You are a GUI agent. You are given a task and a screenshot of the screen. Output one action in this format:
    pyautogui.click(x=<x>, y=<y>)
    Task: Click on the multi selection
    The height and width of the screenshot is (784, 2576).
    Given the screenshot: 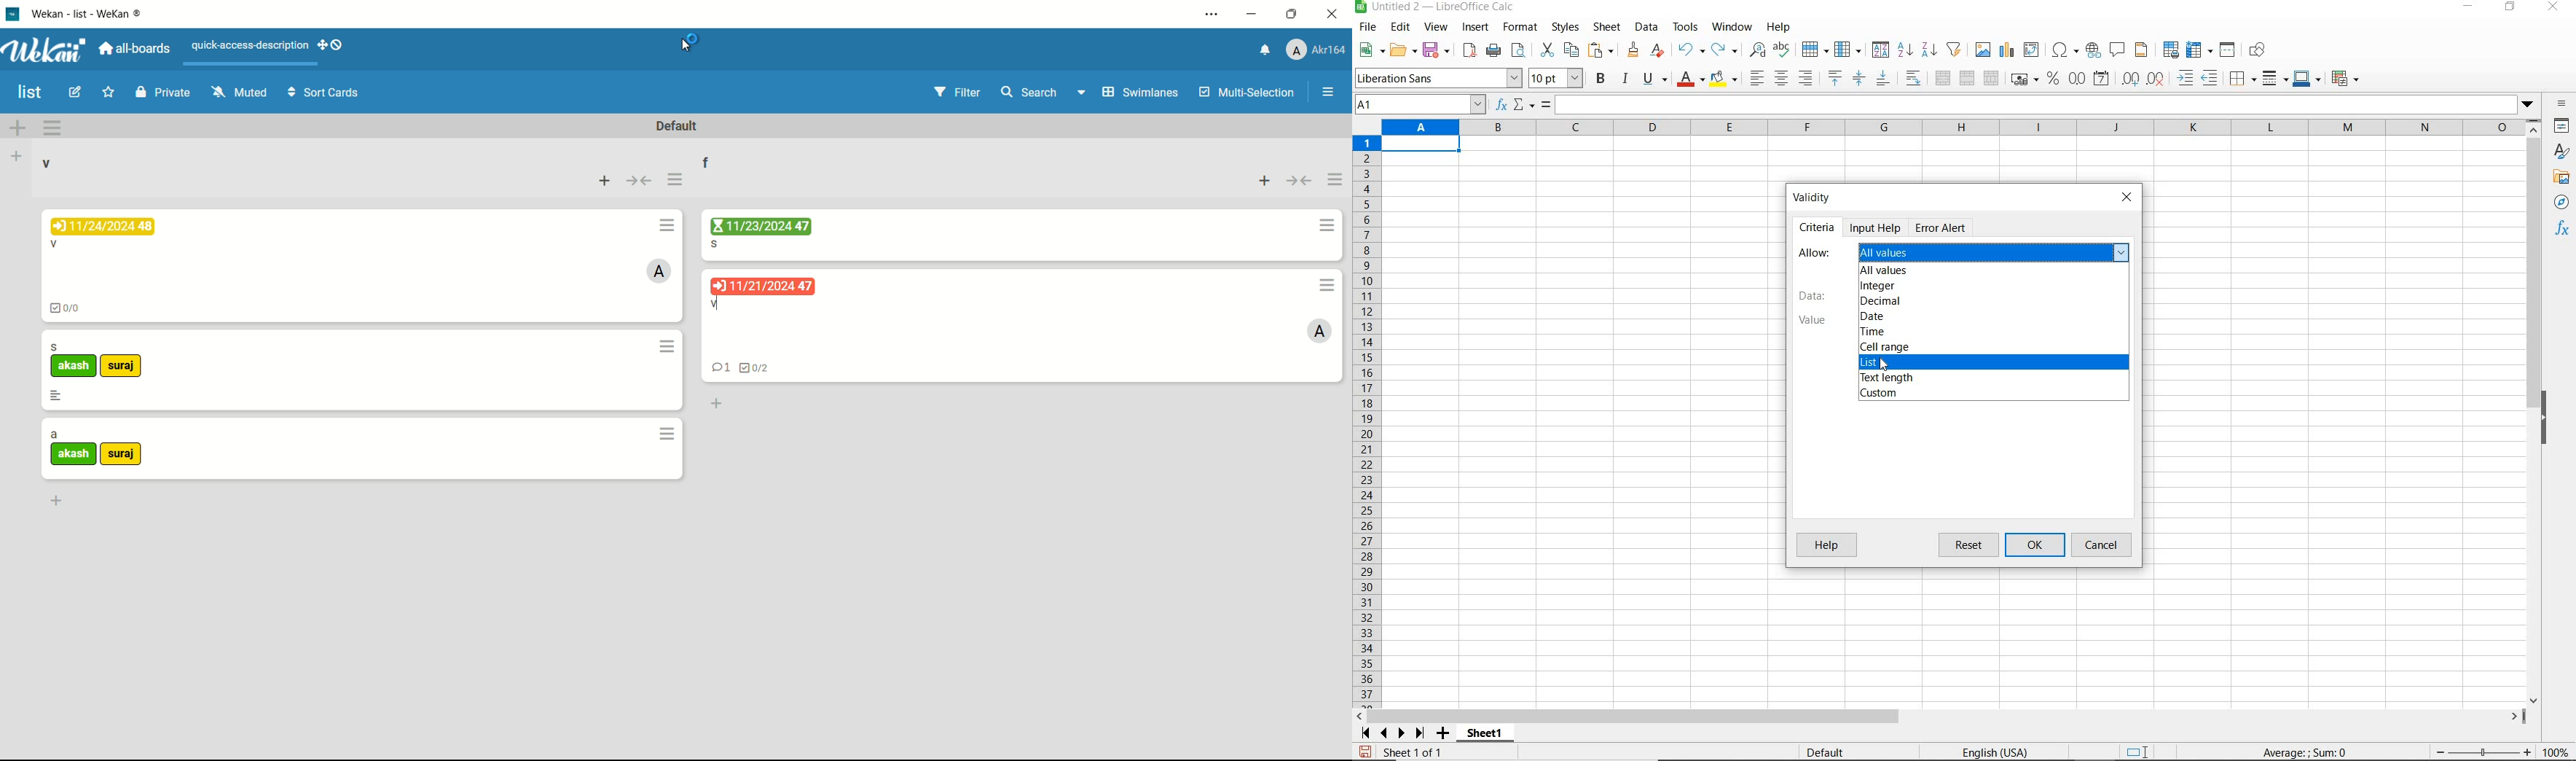 What is the action you would take?
    pyautogui.click(x=1249, y=94)
    